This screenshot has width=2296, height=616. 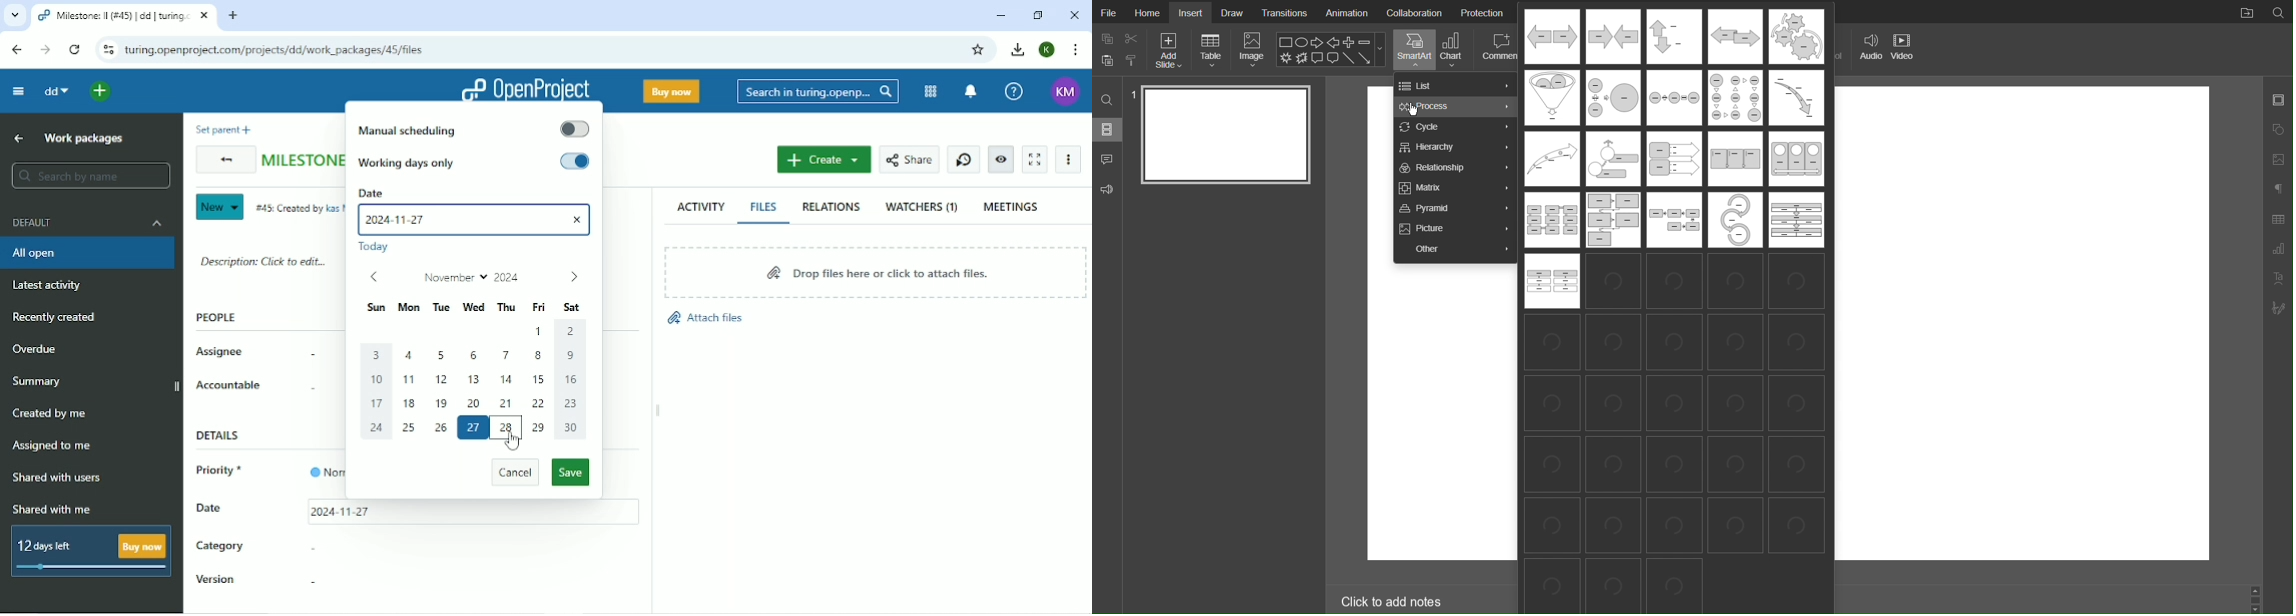 What do you see at coordinates (16, 50) in the screenshot?
I see `Back` at bounding box center [16, 50].